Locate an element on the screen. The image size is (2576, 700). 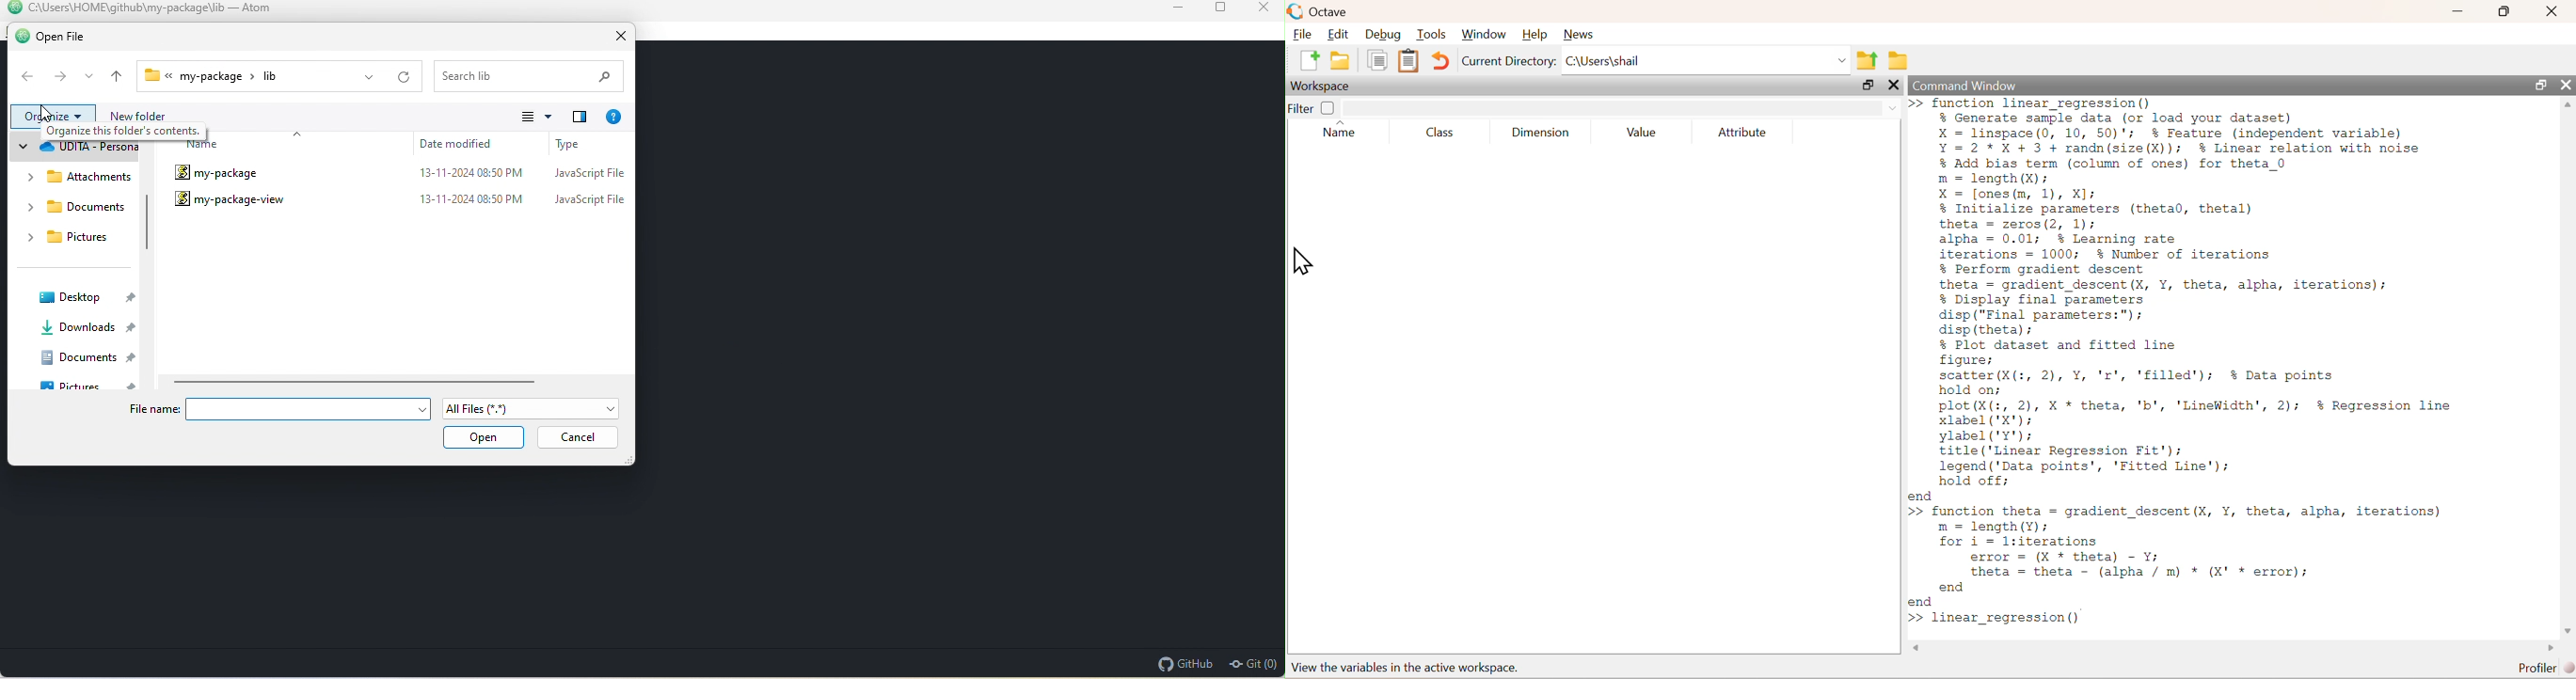
cursor is located at coordinates (1303, 261).